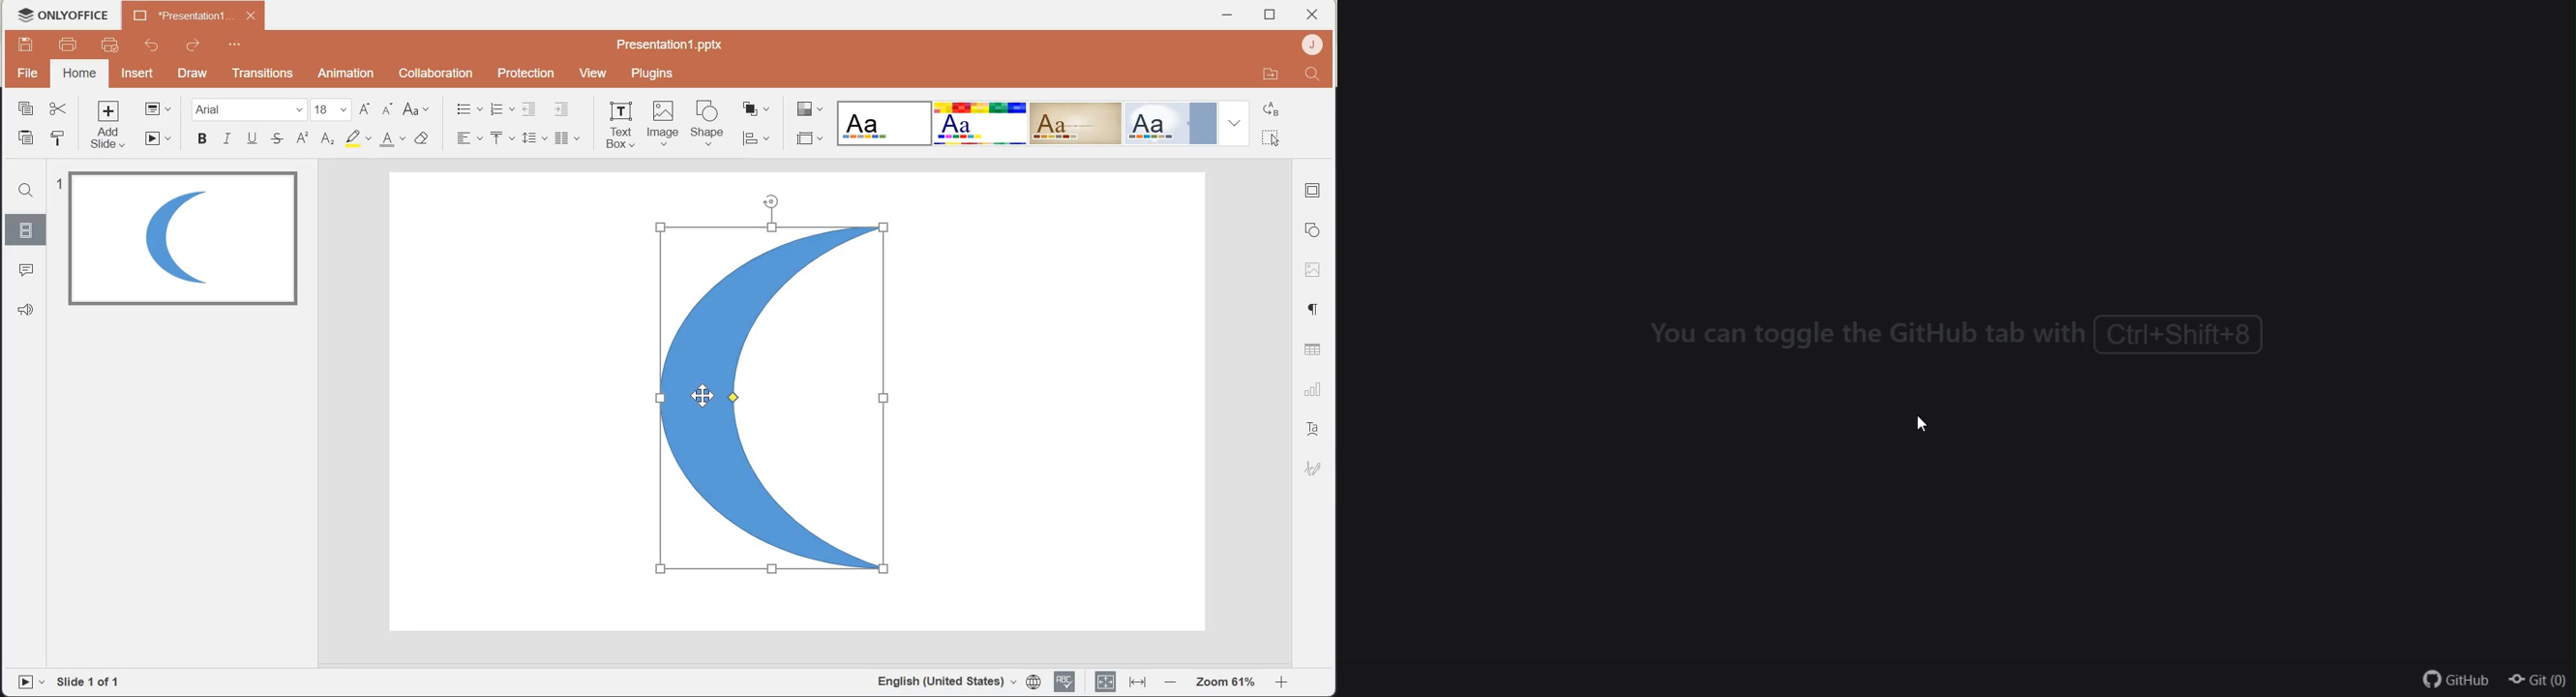  I want to click on Official, so click(1171, 123).